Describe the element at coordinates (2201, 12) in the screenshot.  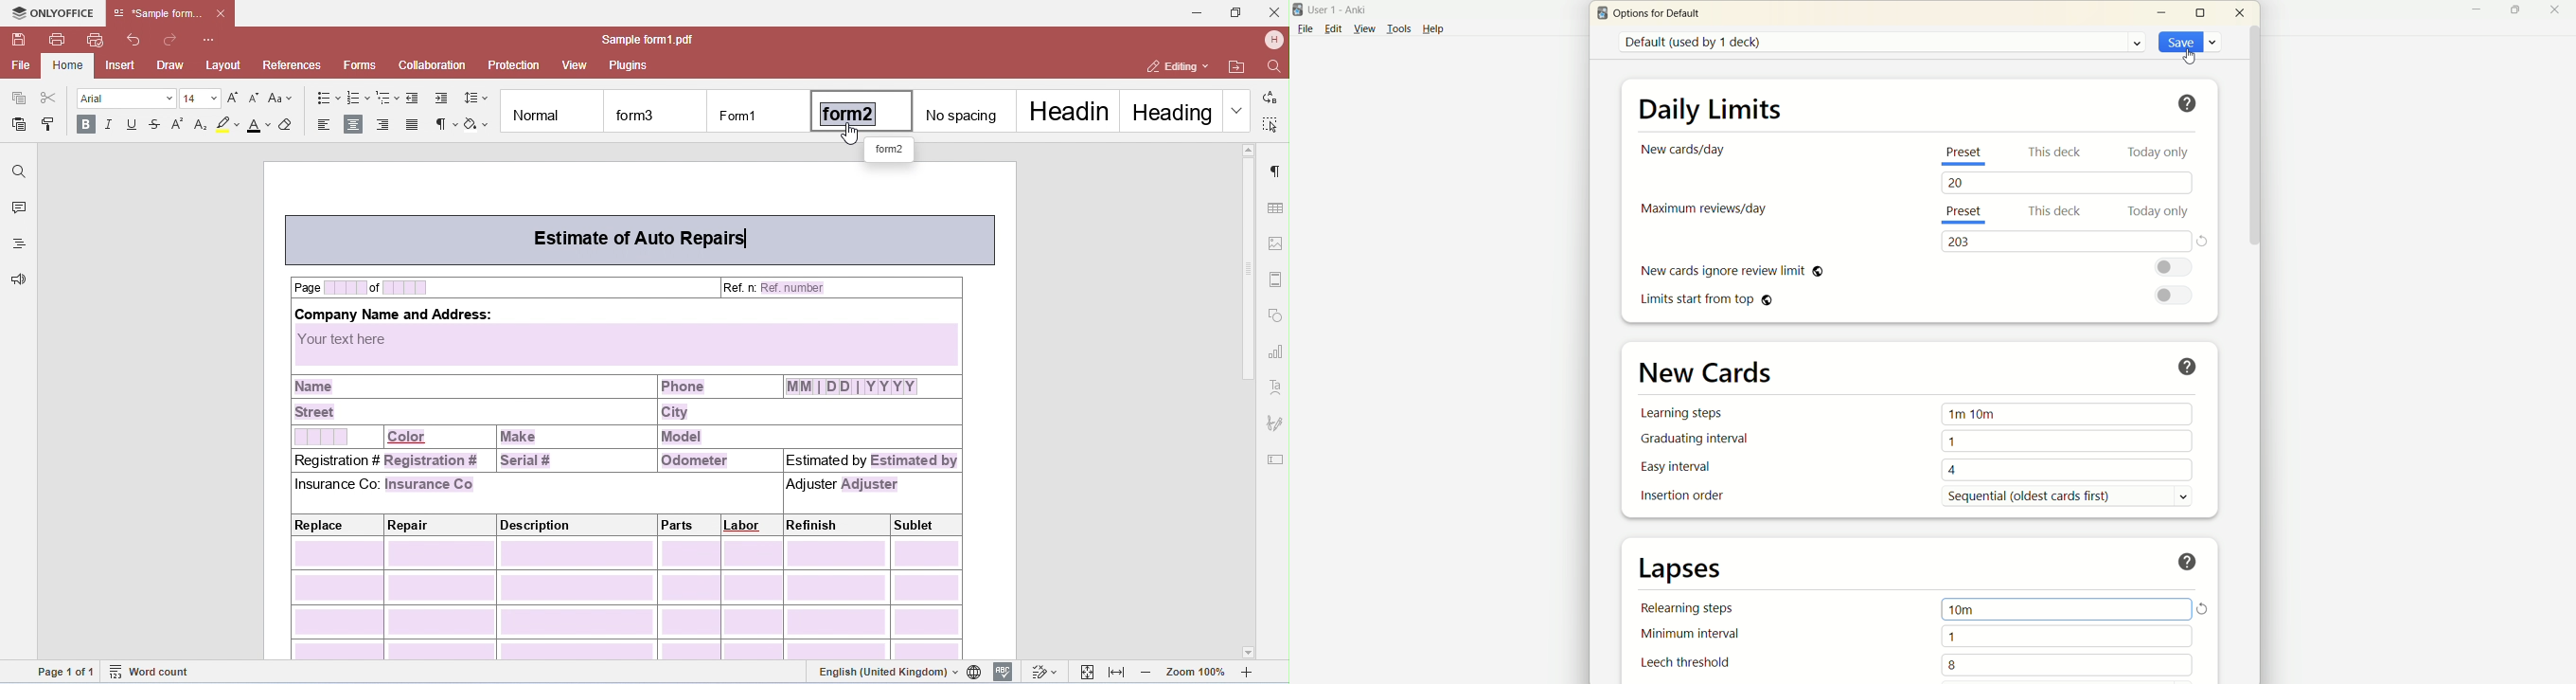
I see `maximize` at that location.